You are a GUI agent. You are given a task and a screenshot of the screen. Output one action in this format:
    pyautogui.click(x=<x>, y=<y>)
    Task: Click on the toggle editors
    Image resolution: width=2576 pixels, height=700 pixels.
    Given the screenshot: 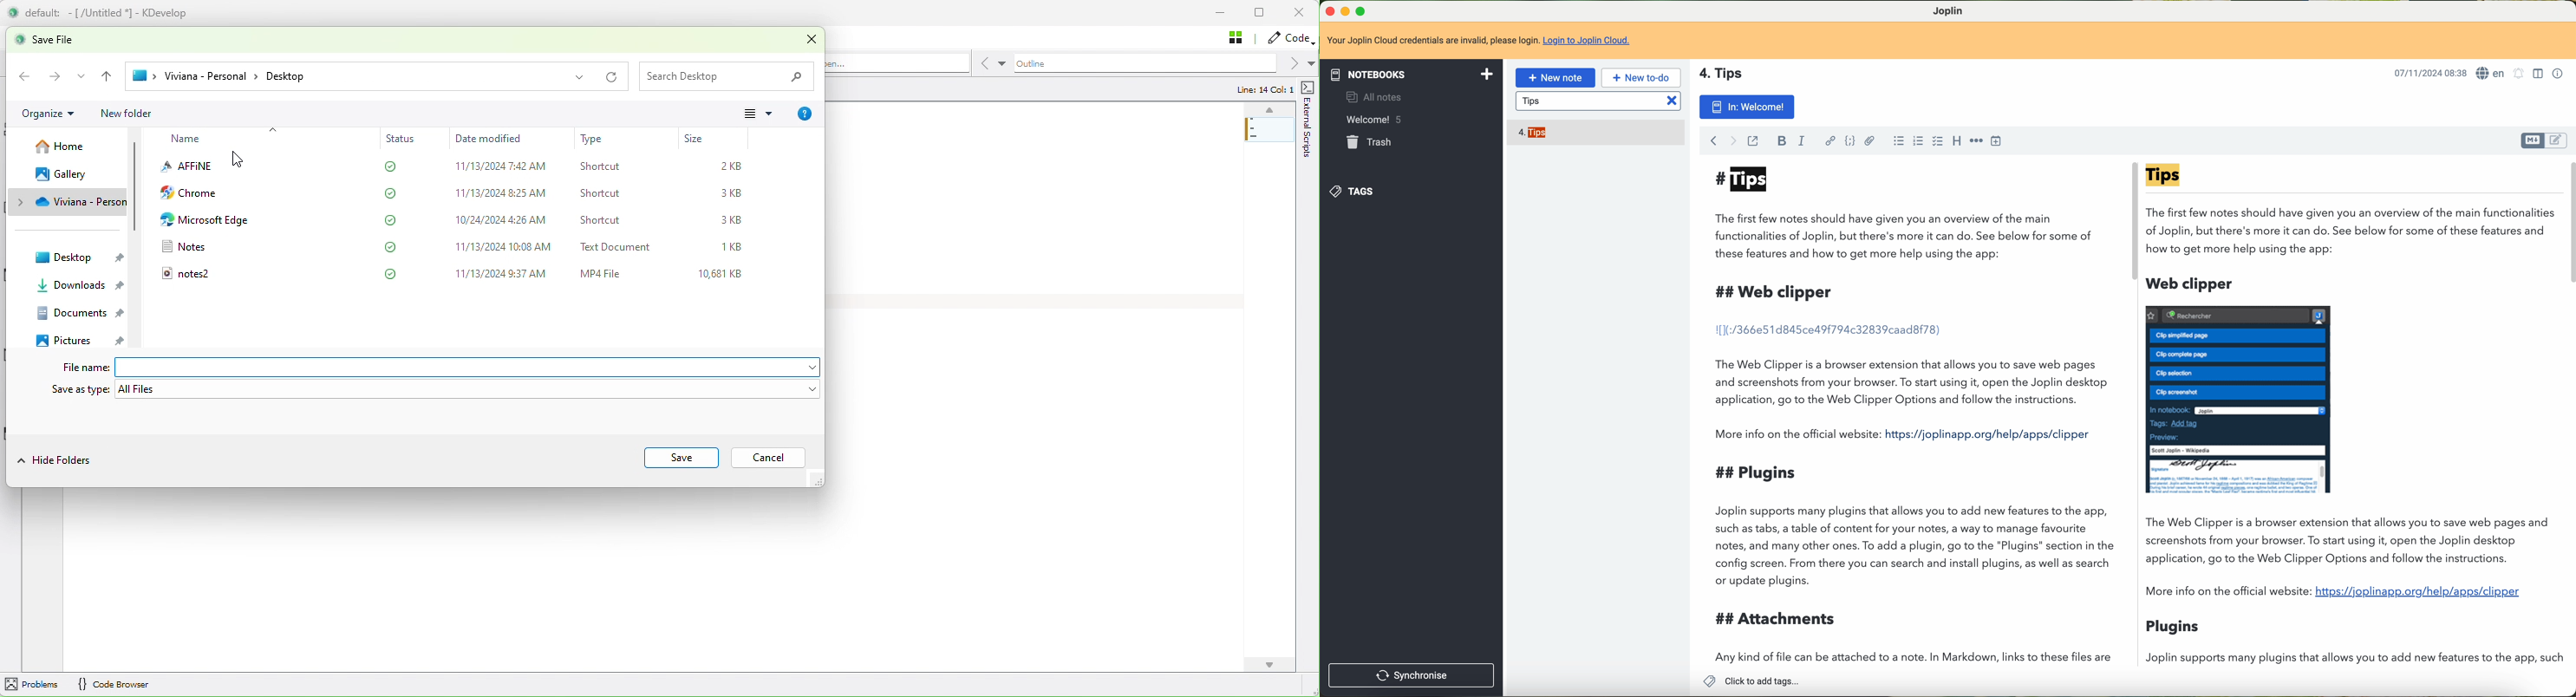 What is the action you would take?
    pyautogui.click(x=2561, y=139)
    